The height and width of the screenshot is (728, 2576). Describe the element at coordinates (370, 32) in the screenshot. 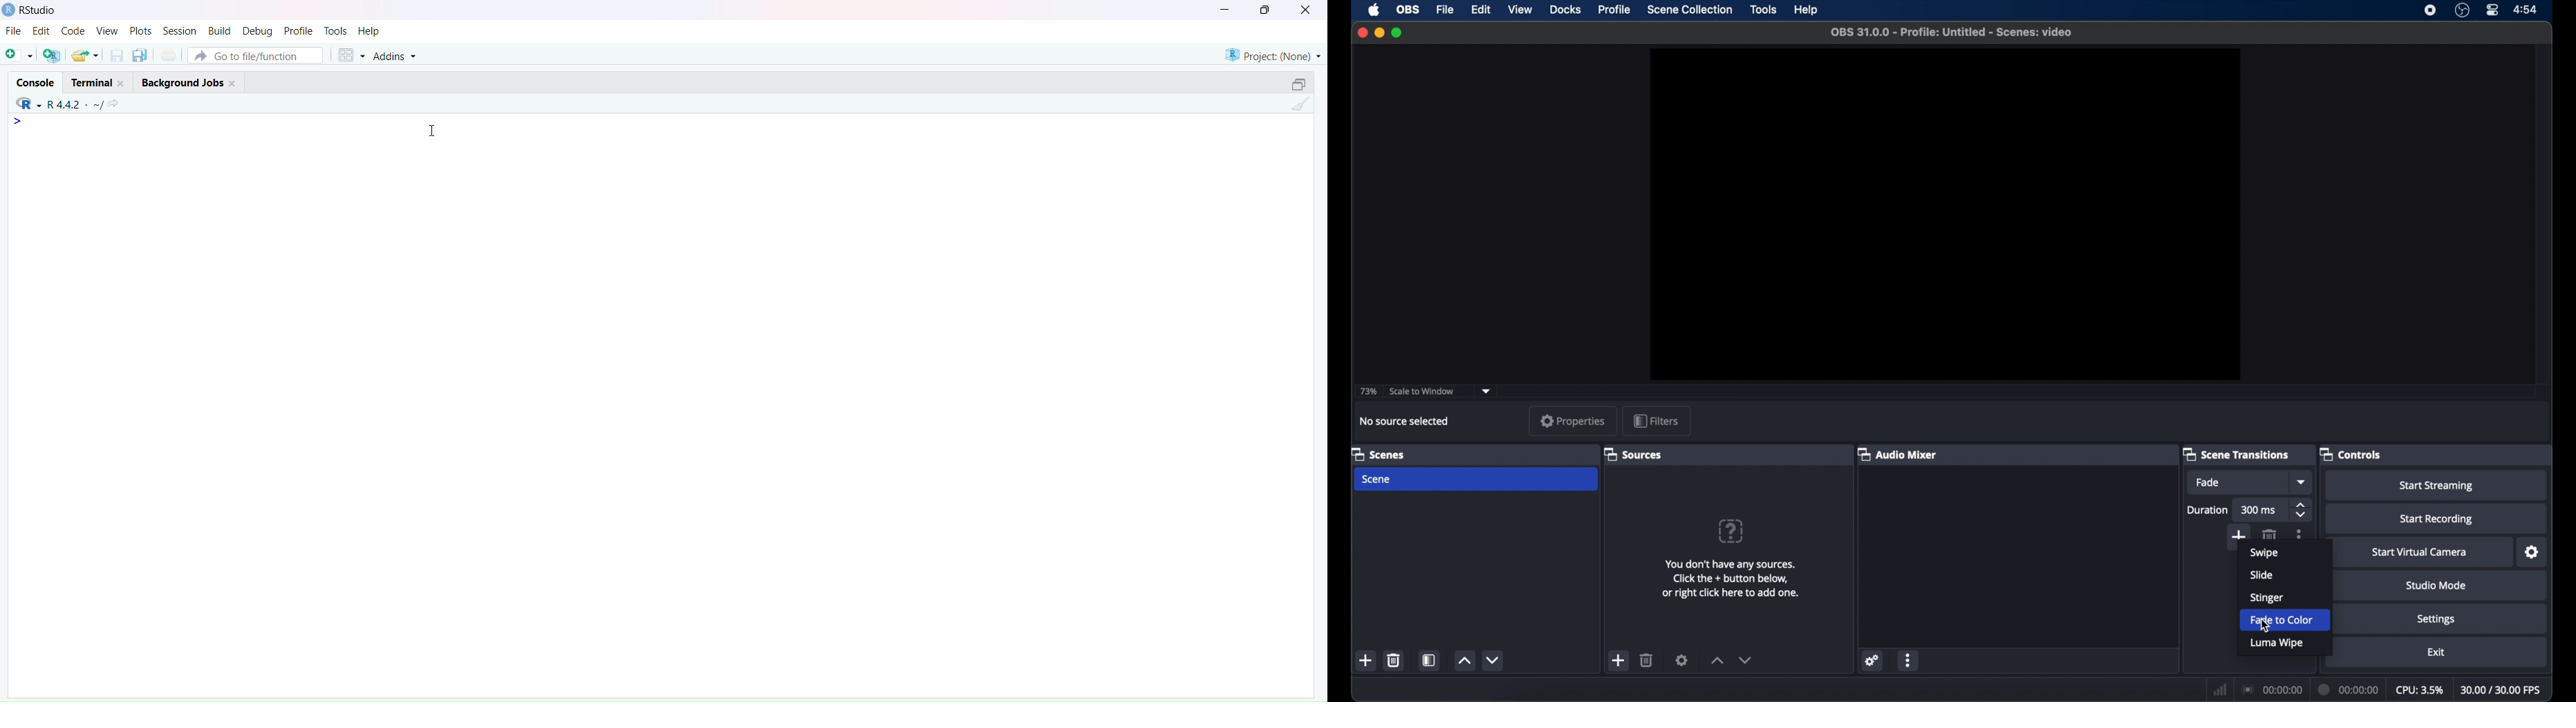

I see `help` at that location.